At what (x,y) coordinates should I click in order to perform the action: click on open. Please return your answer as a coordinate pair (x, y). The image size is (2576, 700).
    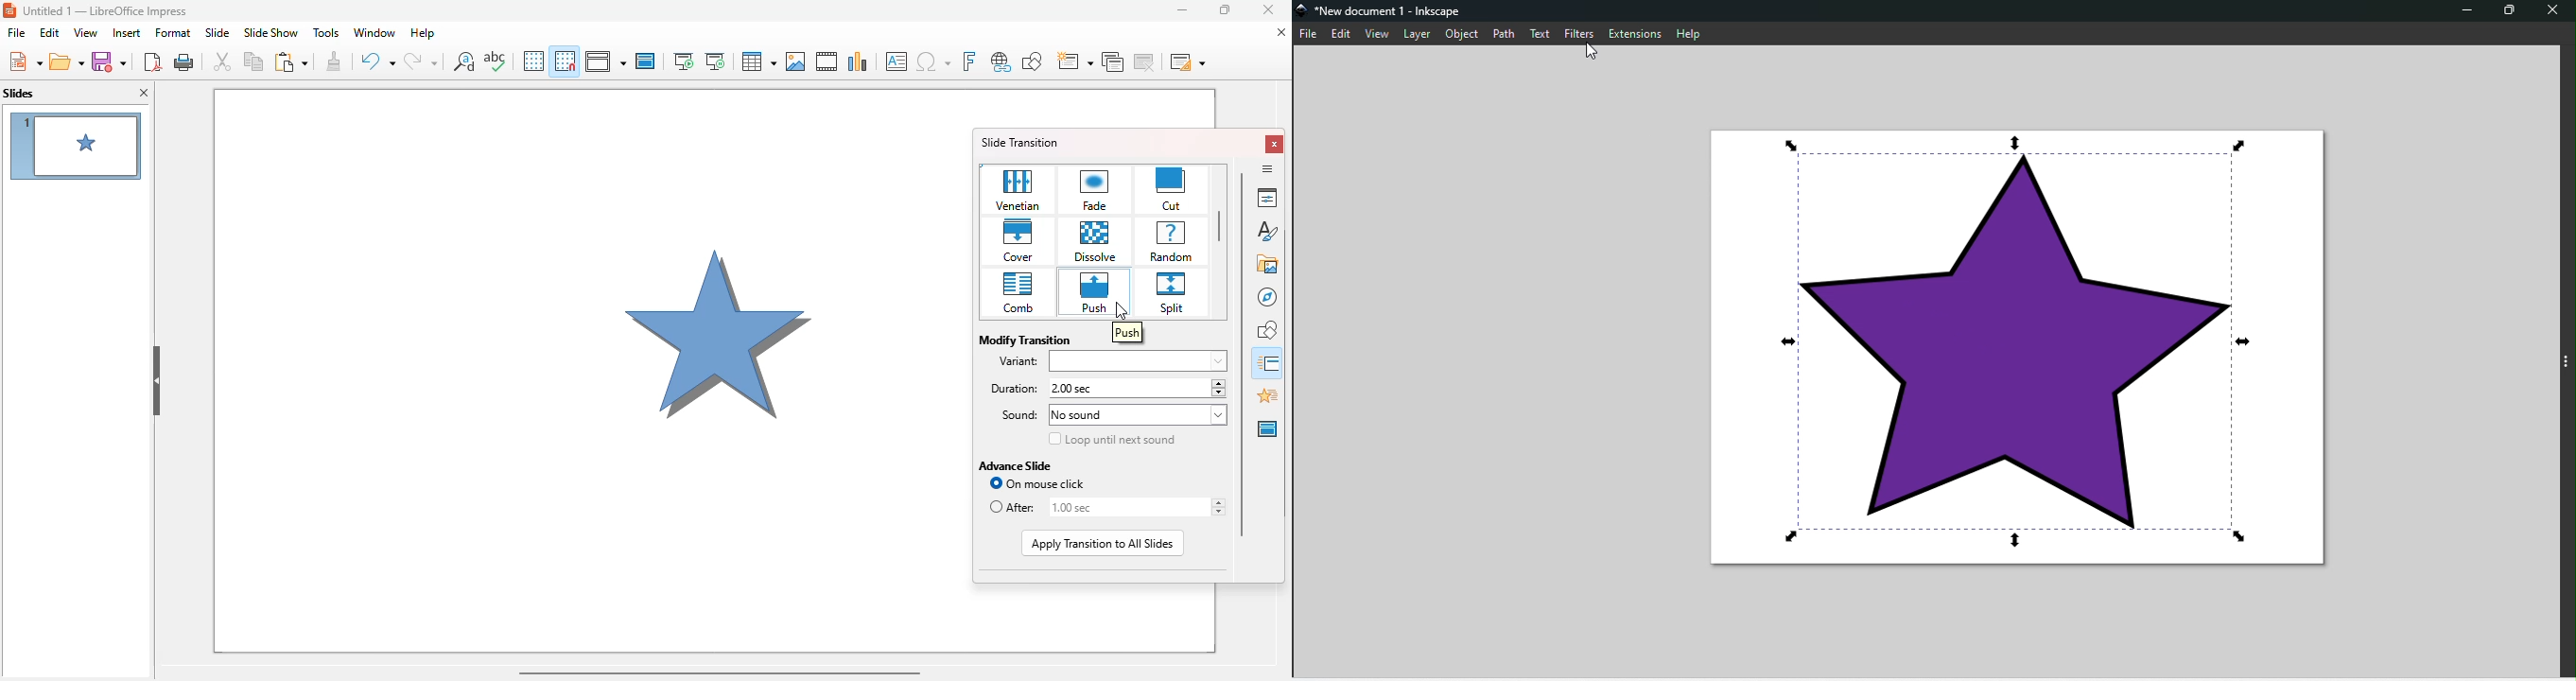
    Looking at the image, I should click on (66, 61).